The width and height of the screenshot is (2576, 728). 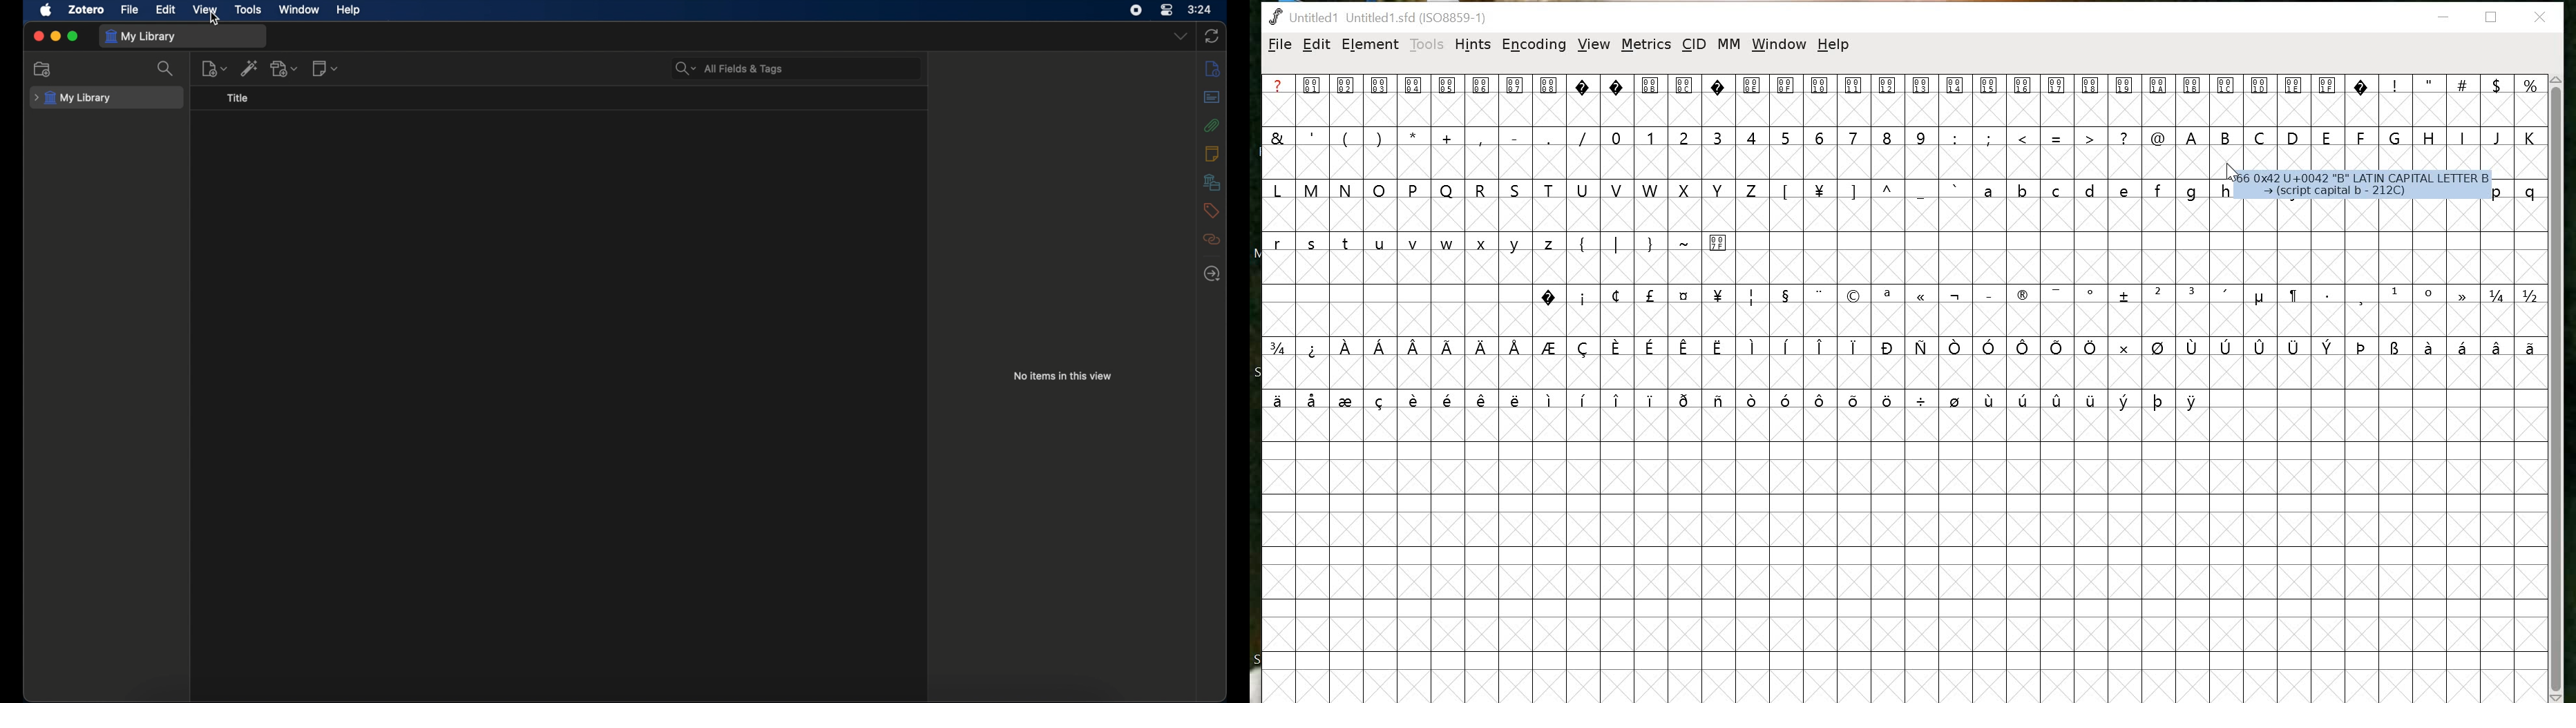 What do you see at coordinates (142, 36) in the screenshot?
I see `my library` at bounding box center [142, 36].